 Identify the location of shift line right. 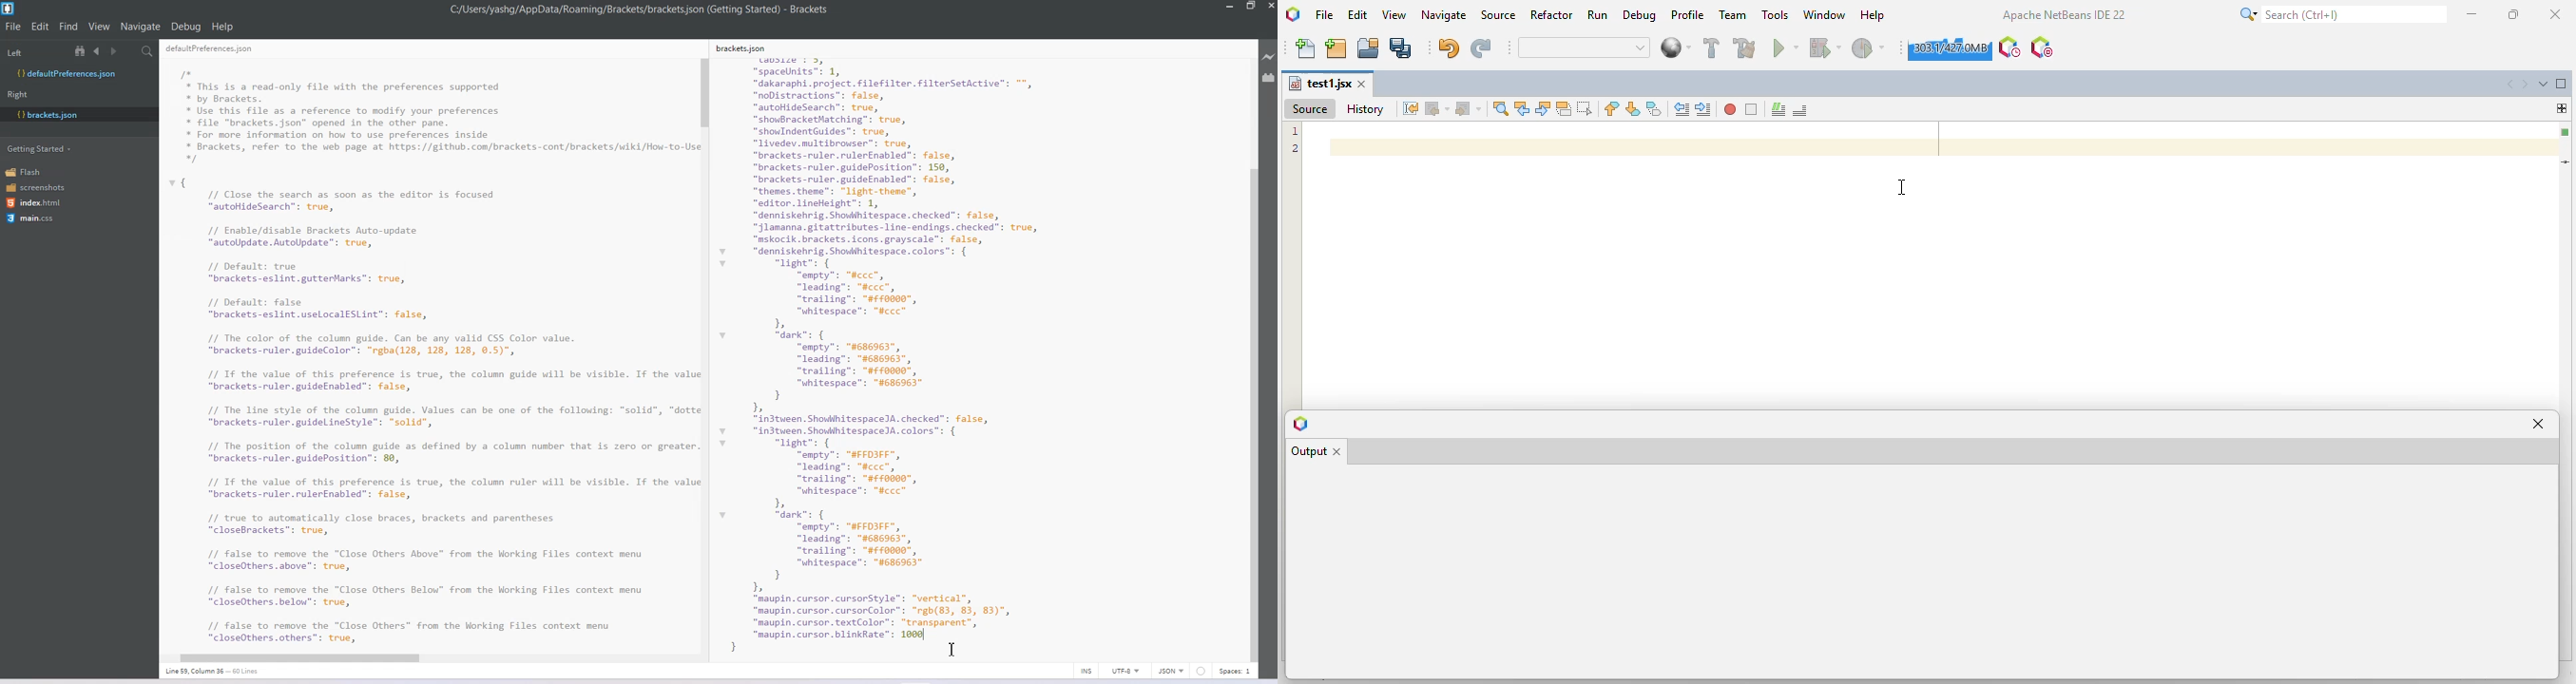
(1705, 109).